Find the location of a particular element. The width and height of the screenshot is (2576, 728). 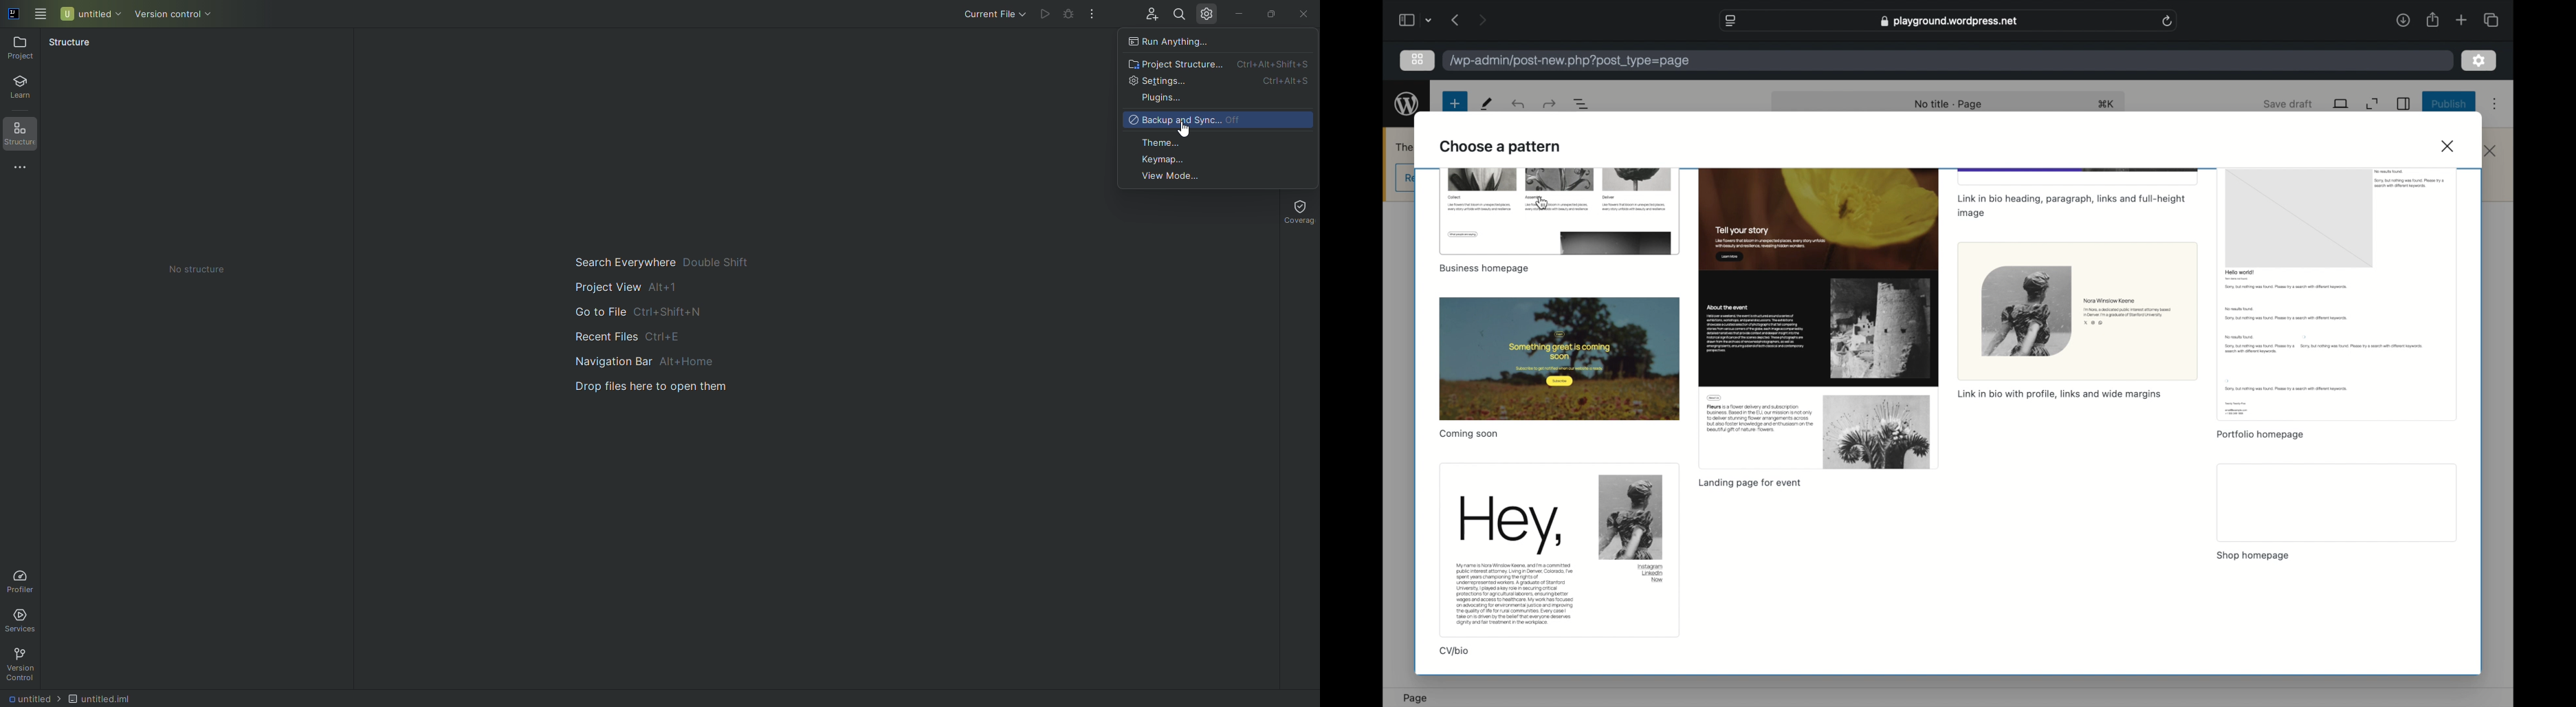

Services is located at coordinates (25, 618).